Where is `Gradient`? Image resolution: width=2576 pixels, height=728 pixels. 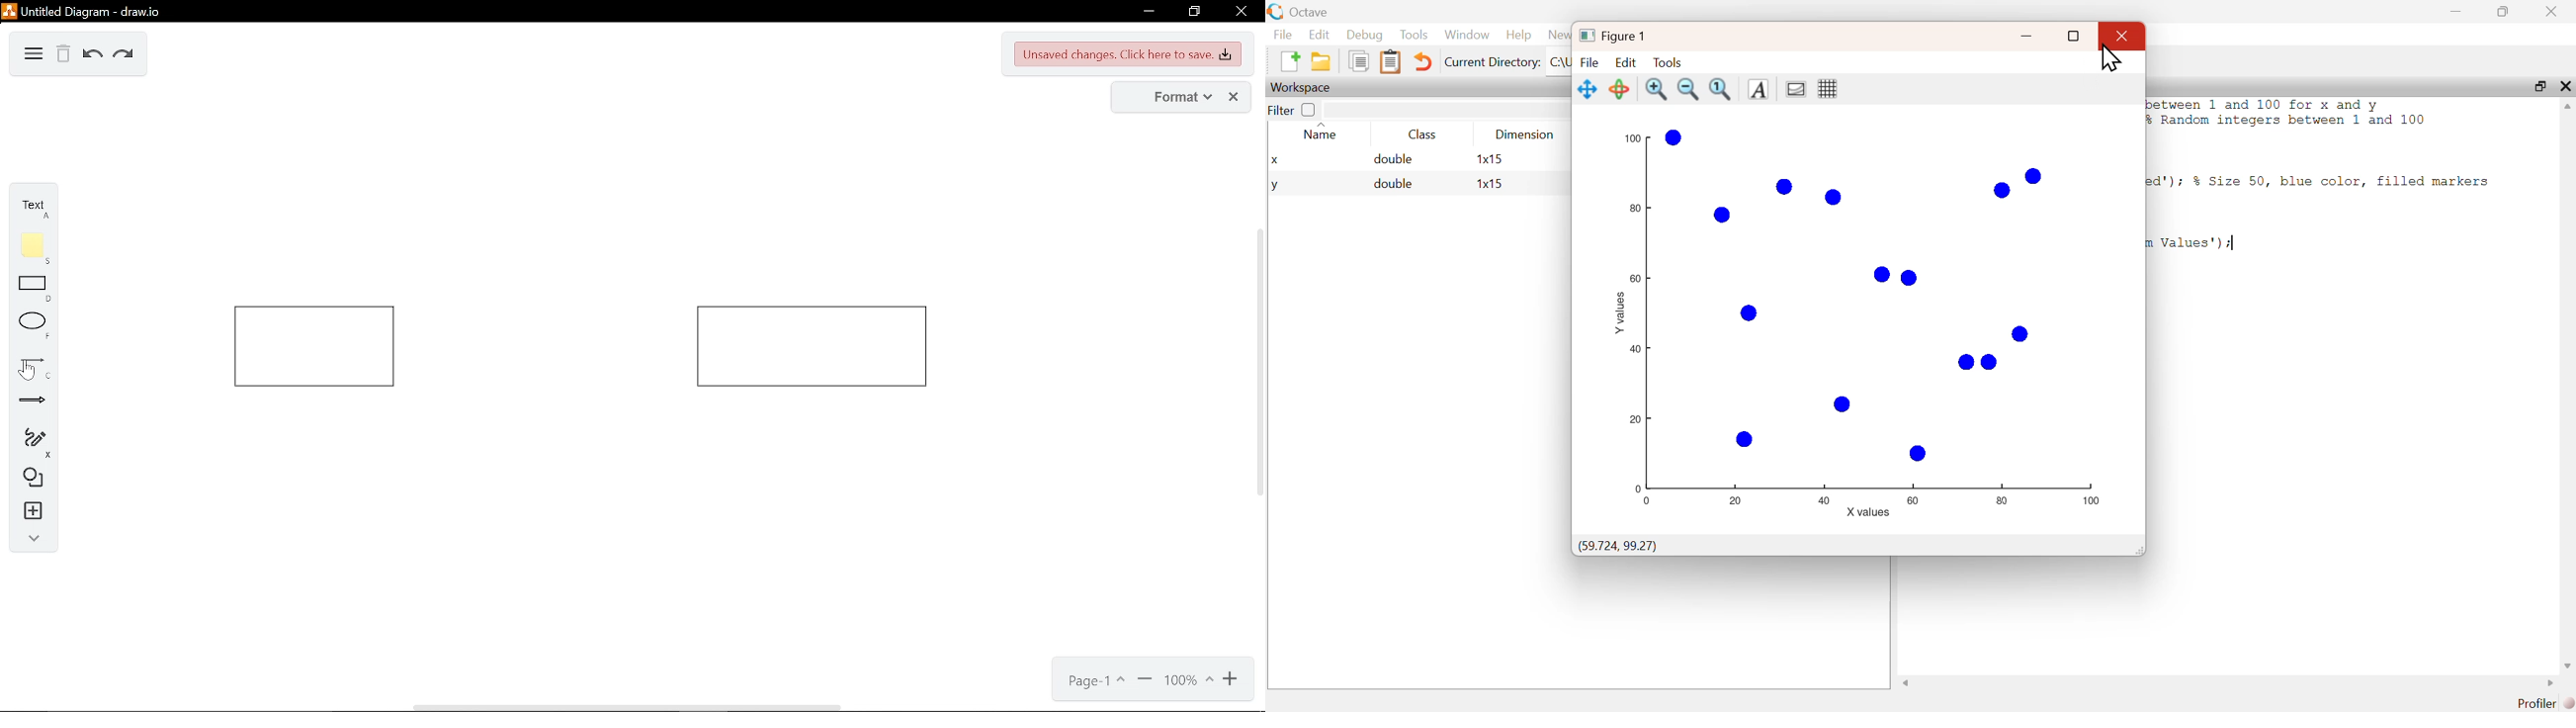 Gradient is located at coordinates (1797, 90).